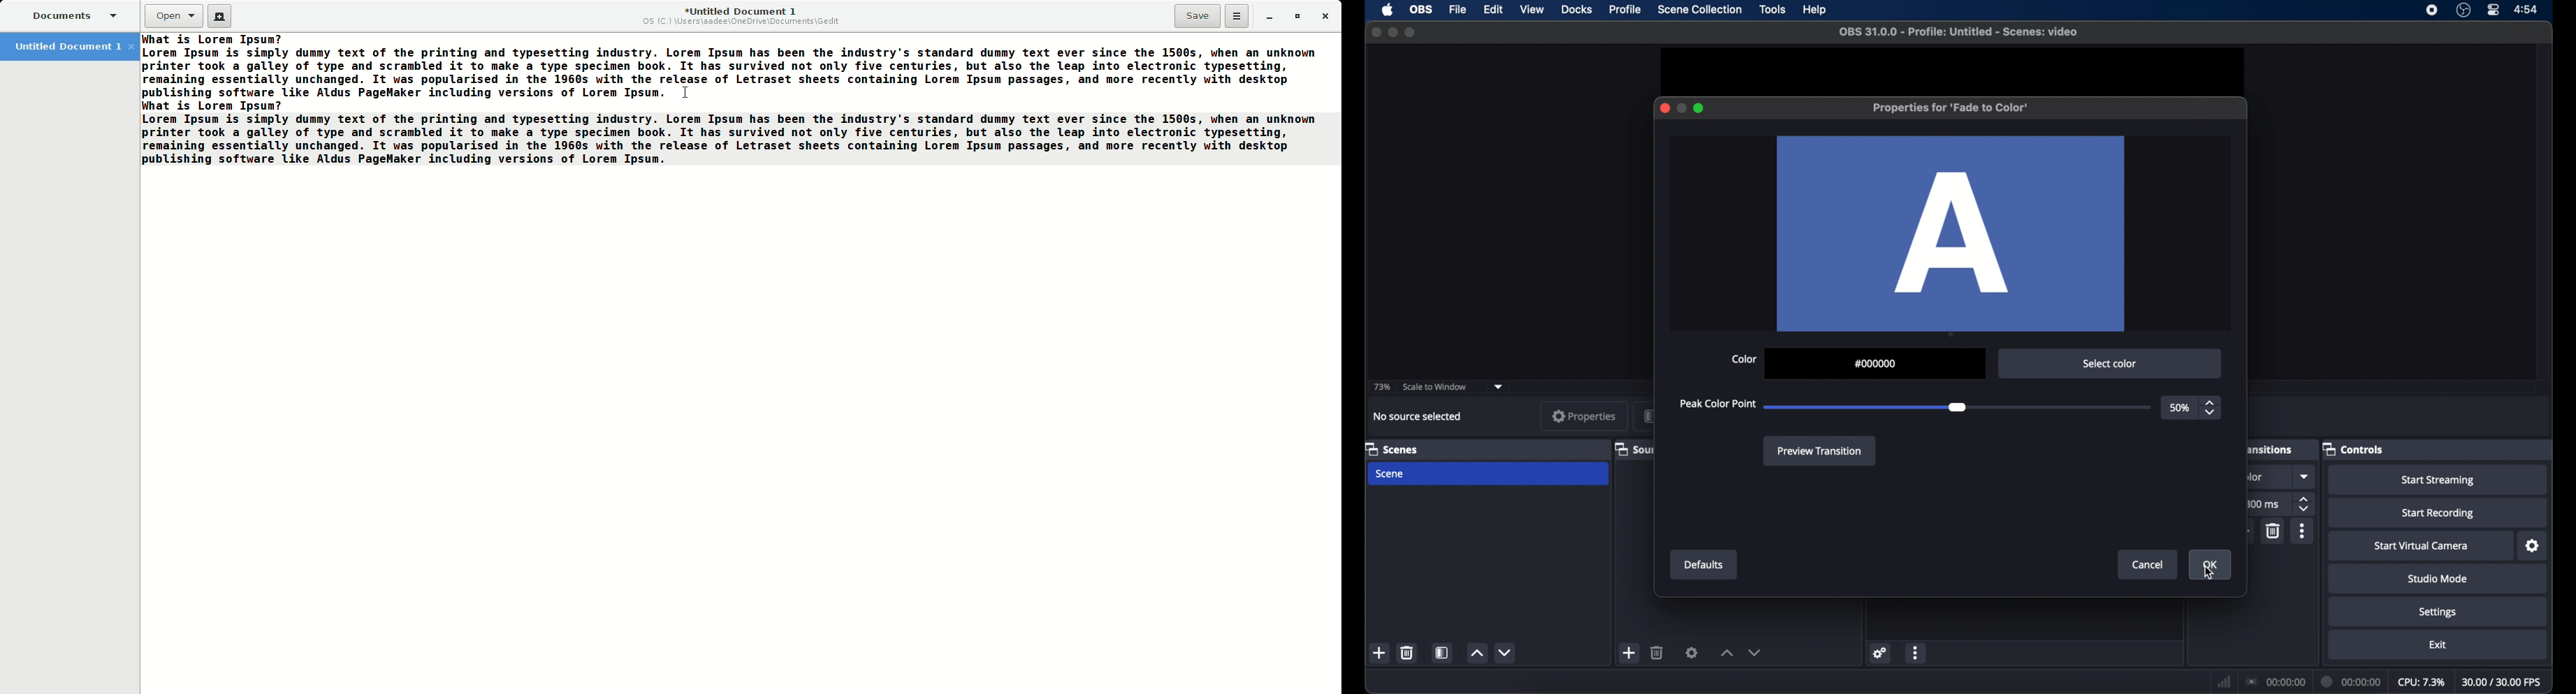  What do you see at coordinates (1533, 10) in the screenshot?
I see `view` at bounding box center [1533, 10].